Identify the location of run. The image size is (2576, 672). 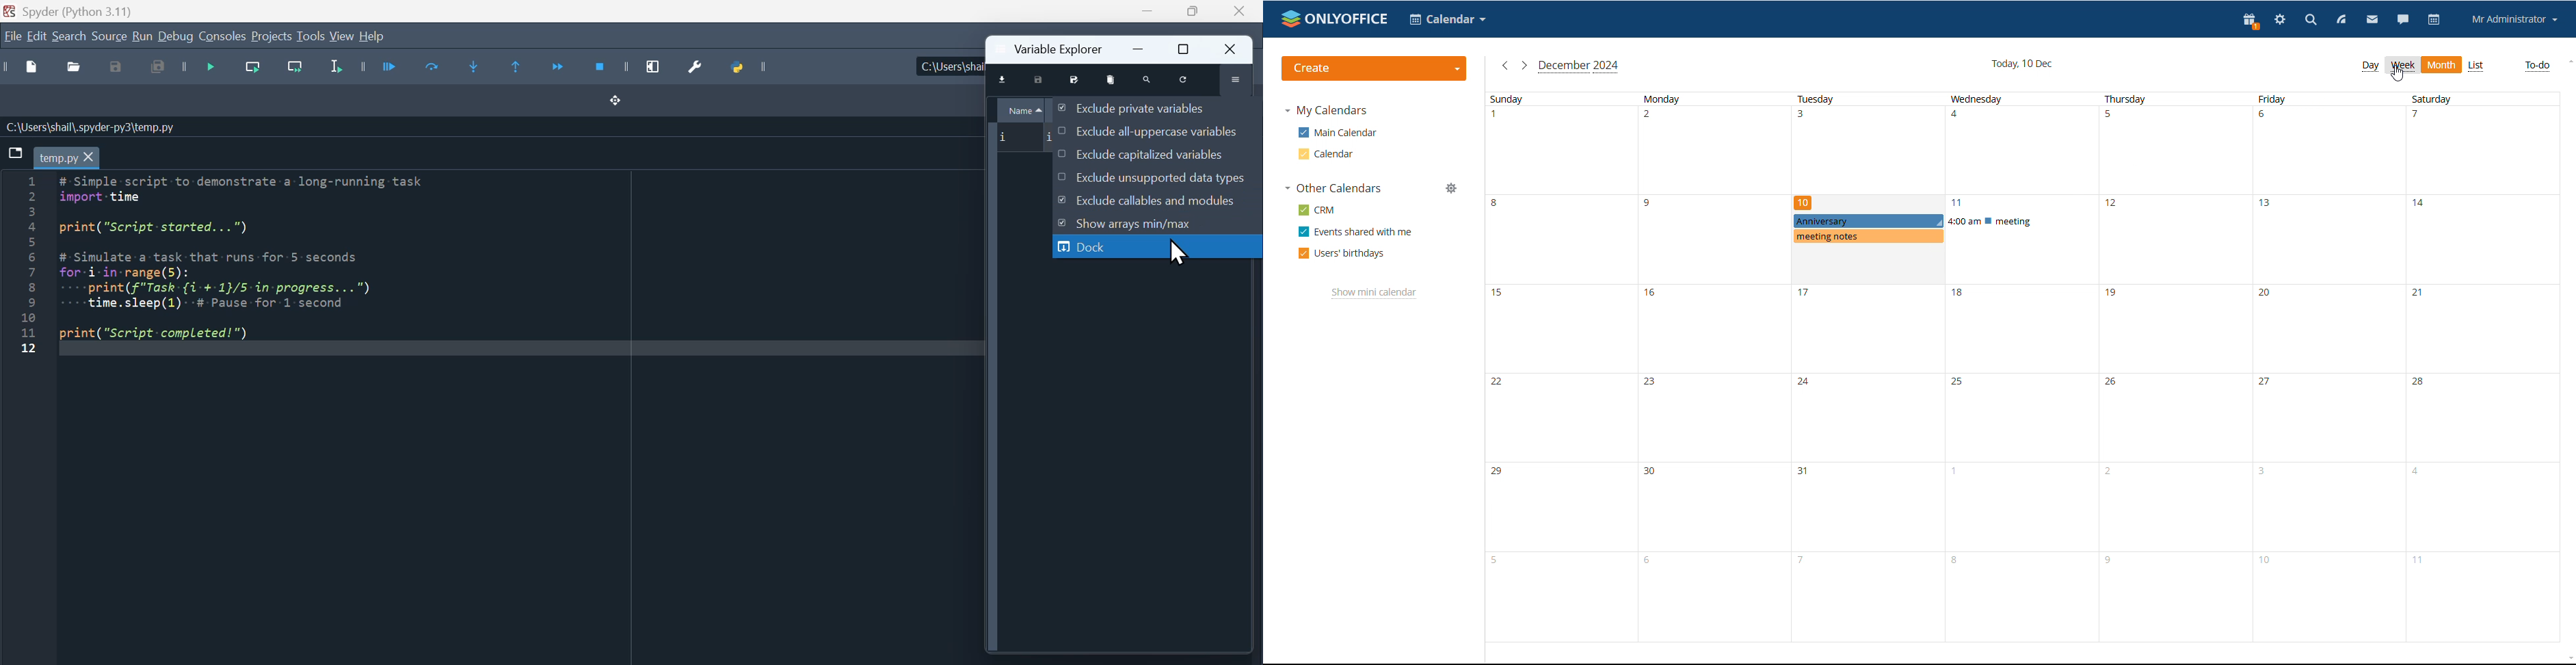
(141, 37).